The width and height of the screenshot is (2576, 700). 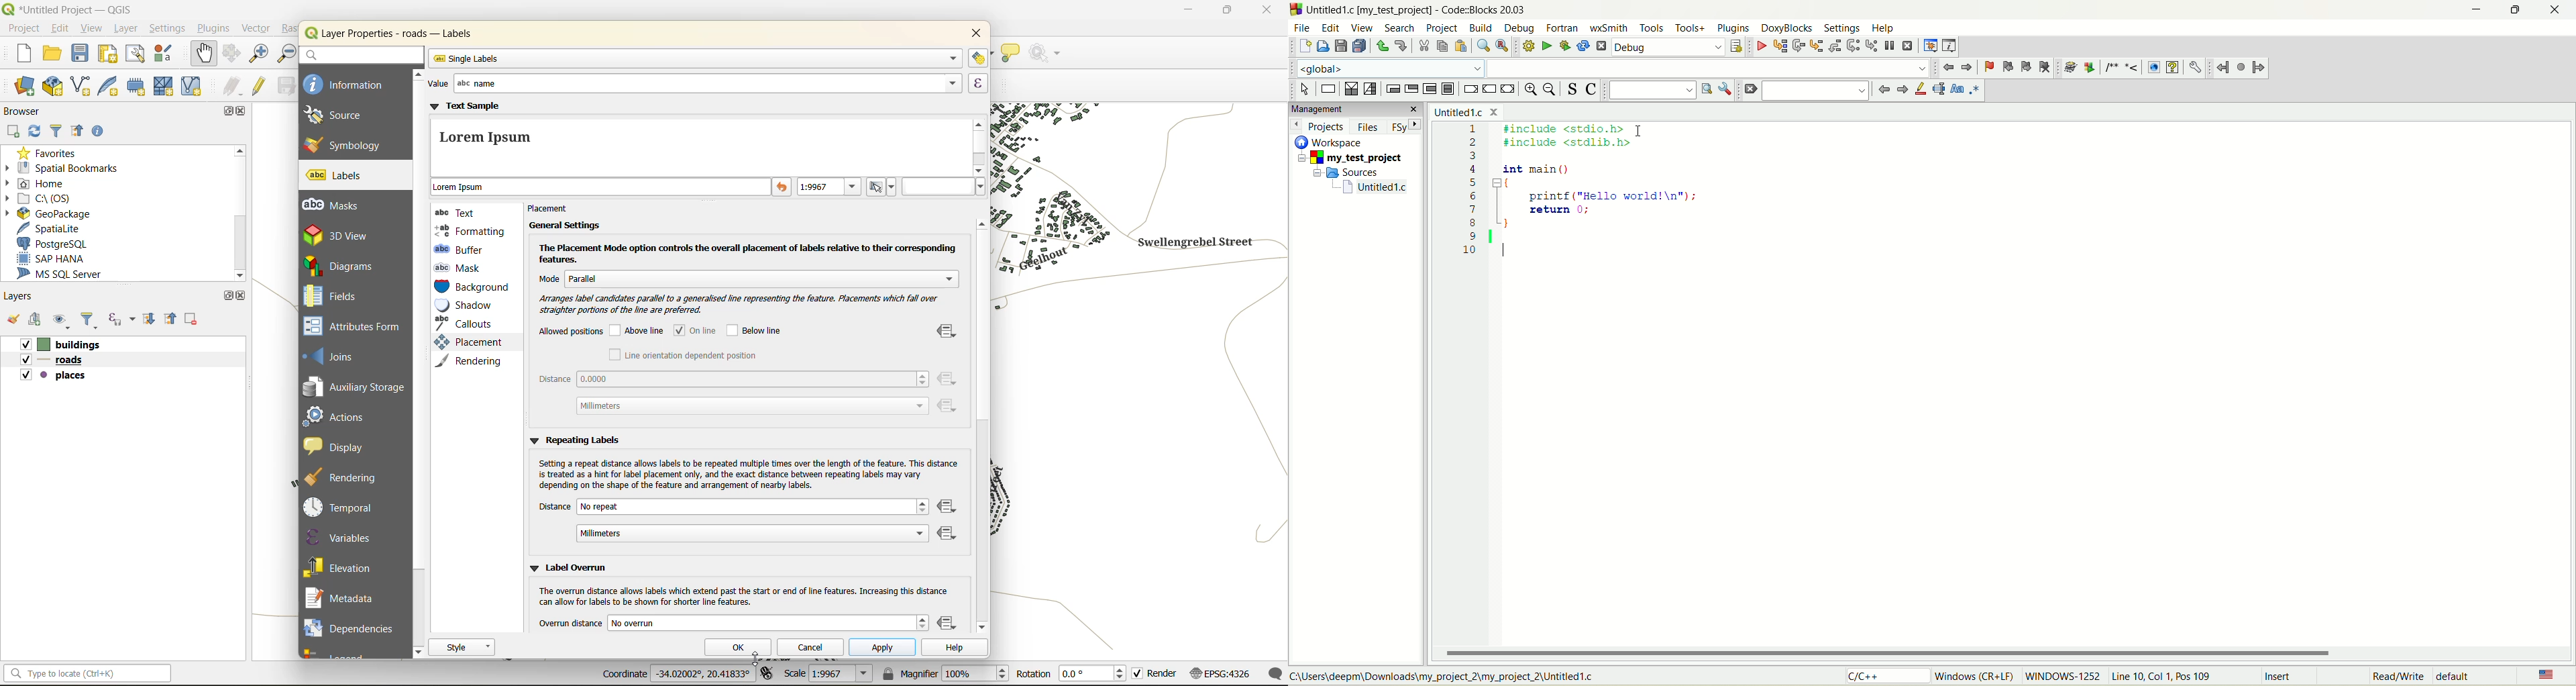 What do you see at coordinates (1798, 46) in the screenshot?
I see `next line` at bounding box center [1798, 46].